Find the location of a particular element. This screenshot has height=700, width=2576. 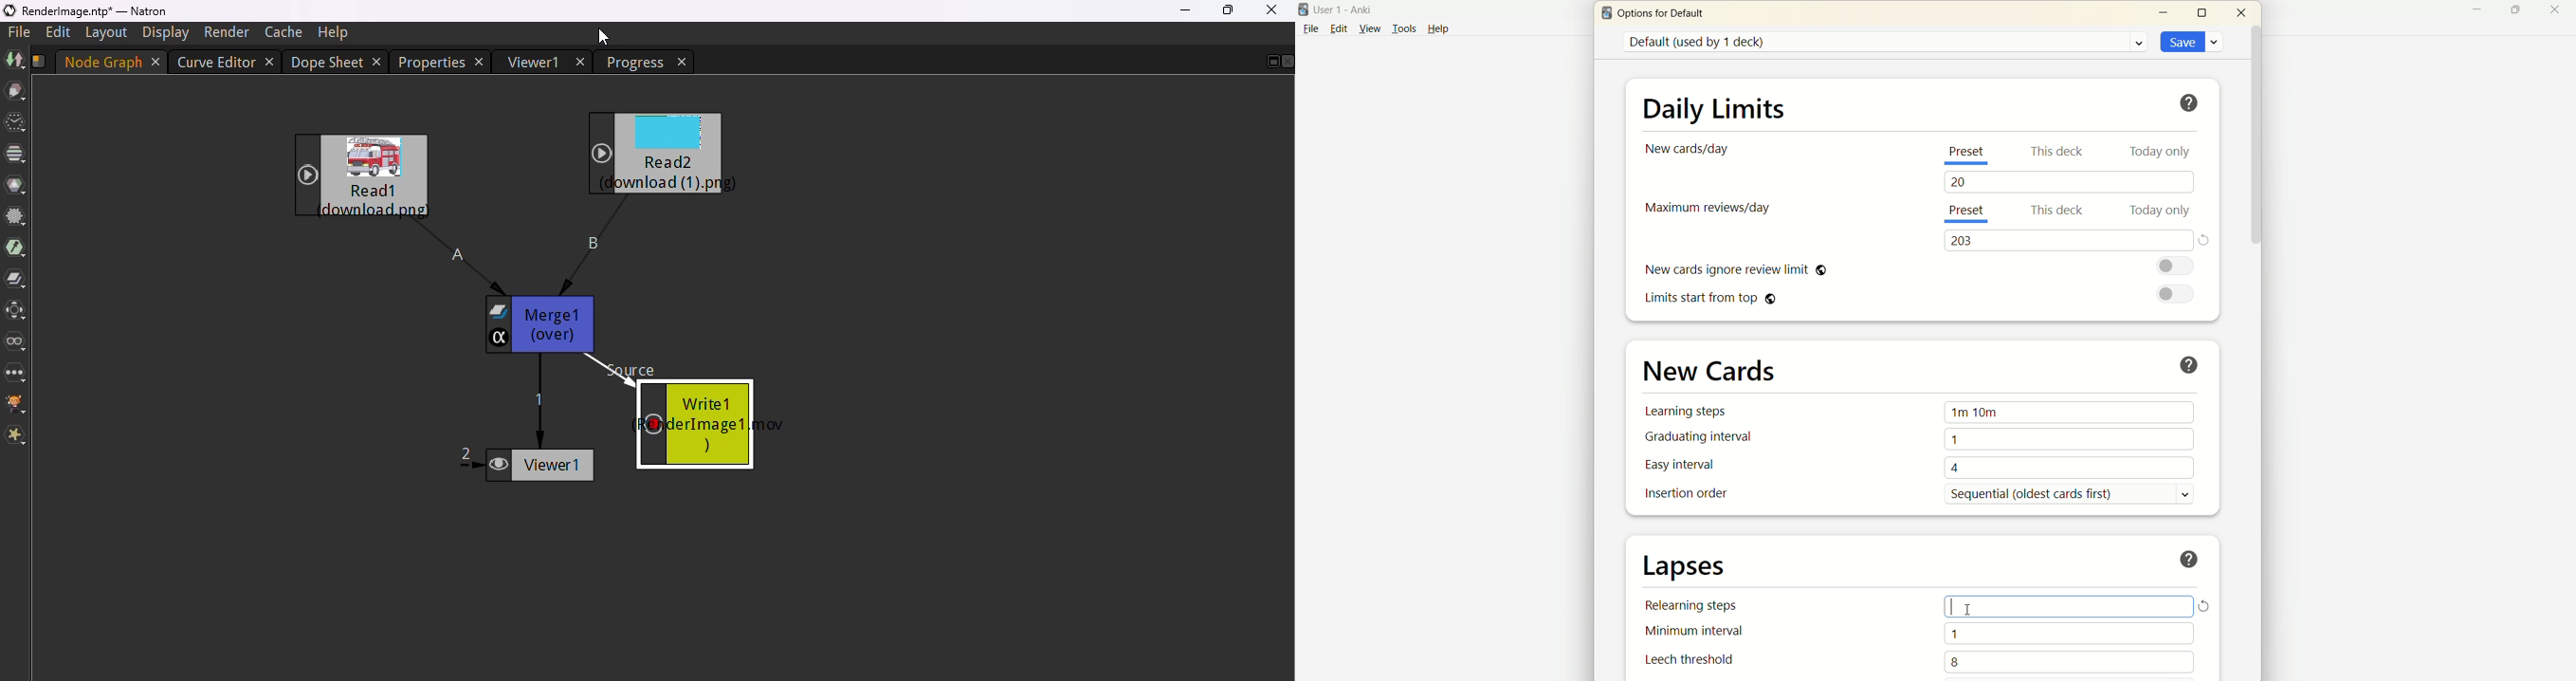

cursor is located at coordinates (1963, 609).